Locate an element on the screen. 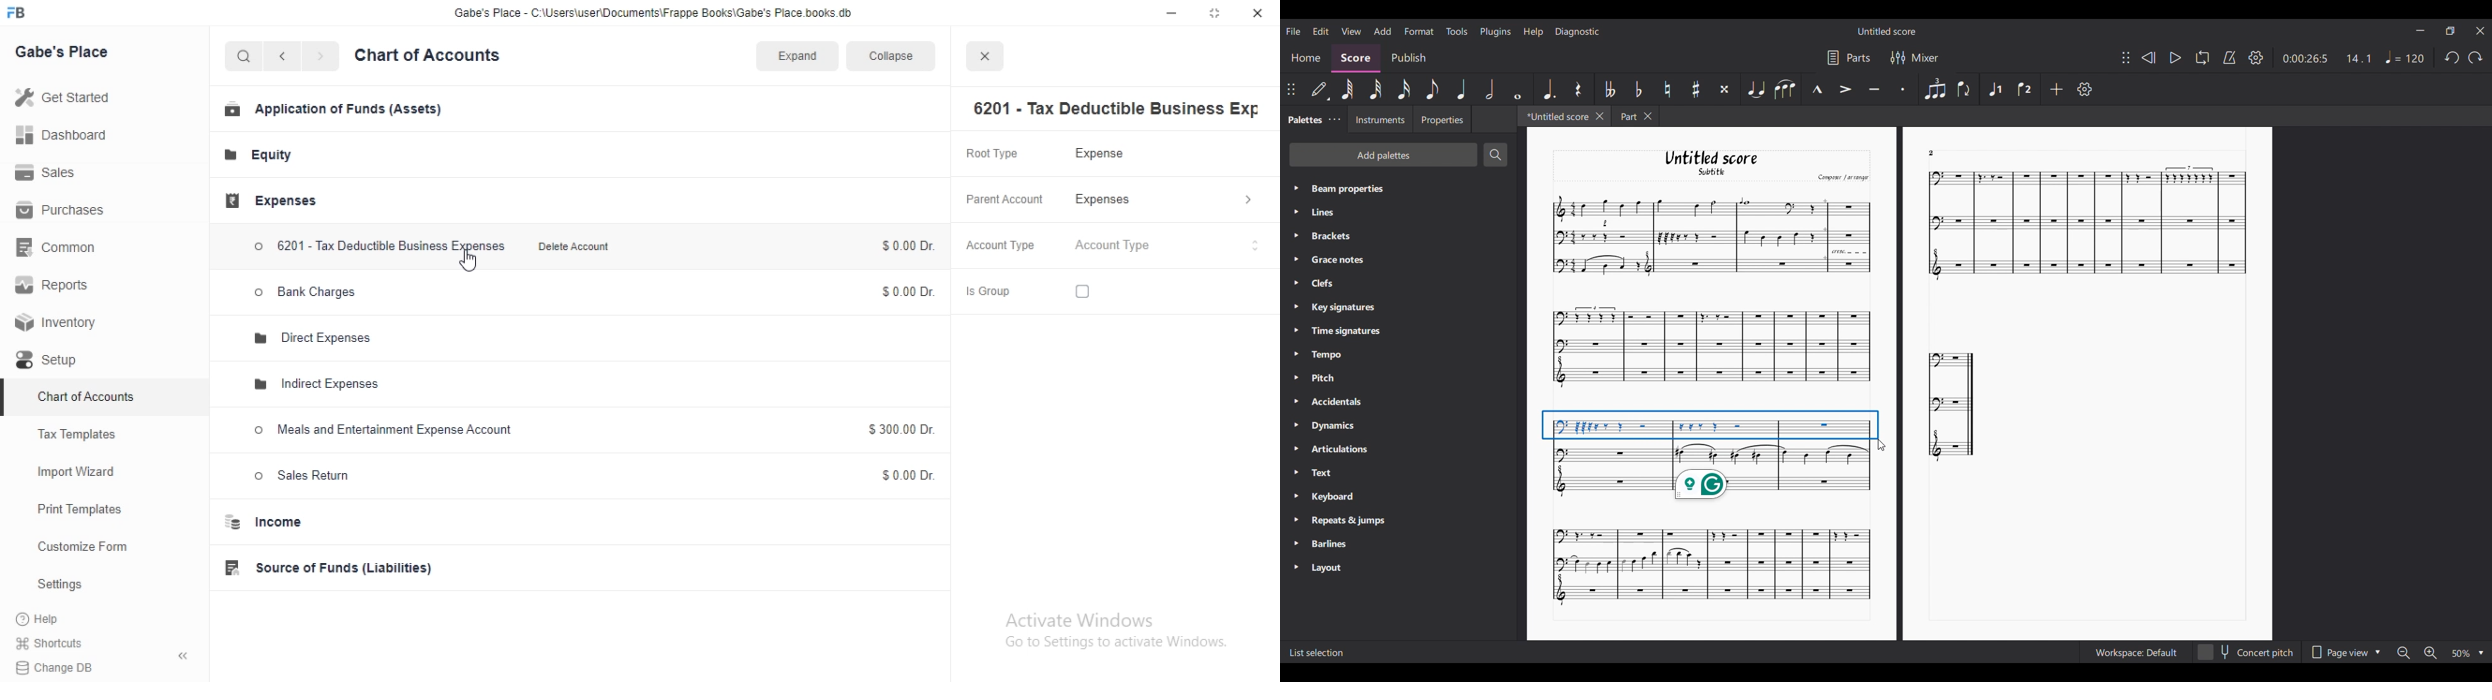 The image size is (2492, 700). Staccato  is located at coordinates (1905, 87).